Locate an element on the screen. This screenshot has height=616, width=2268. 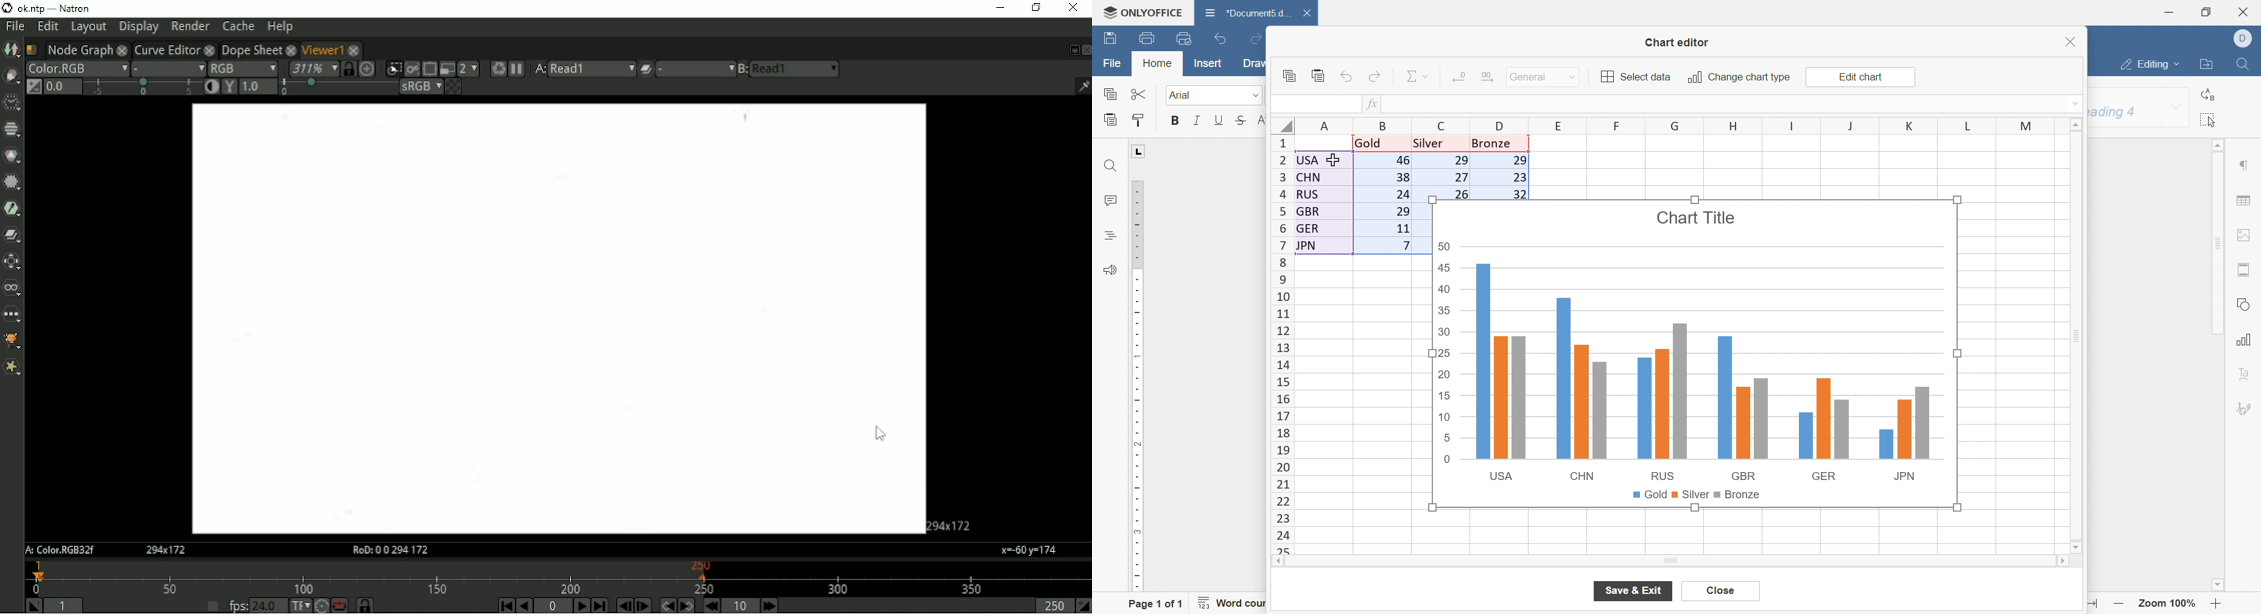
Increase decimal places is located at coordinates (1486, 76).